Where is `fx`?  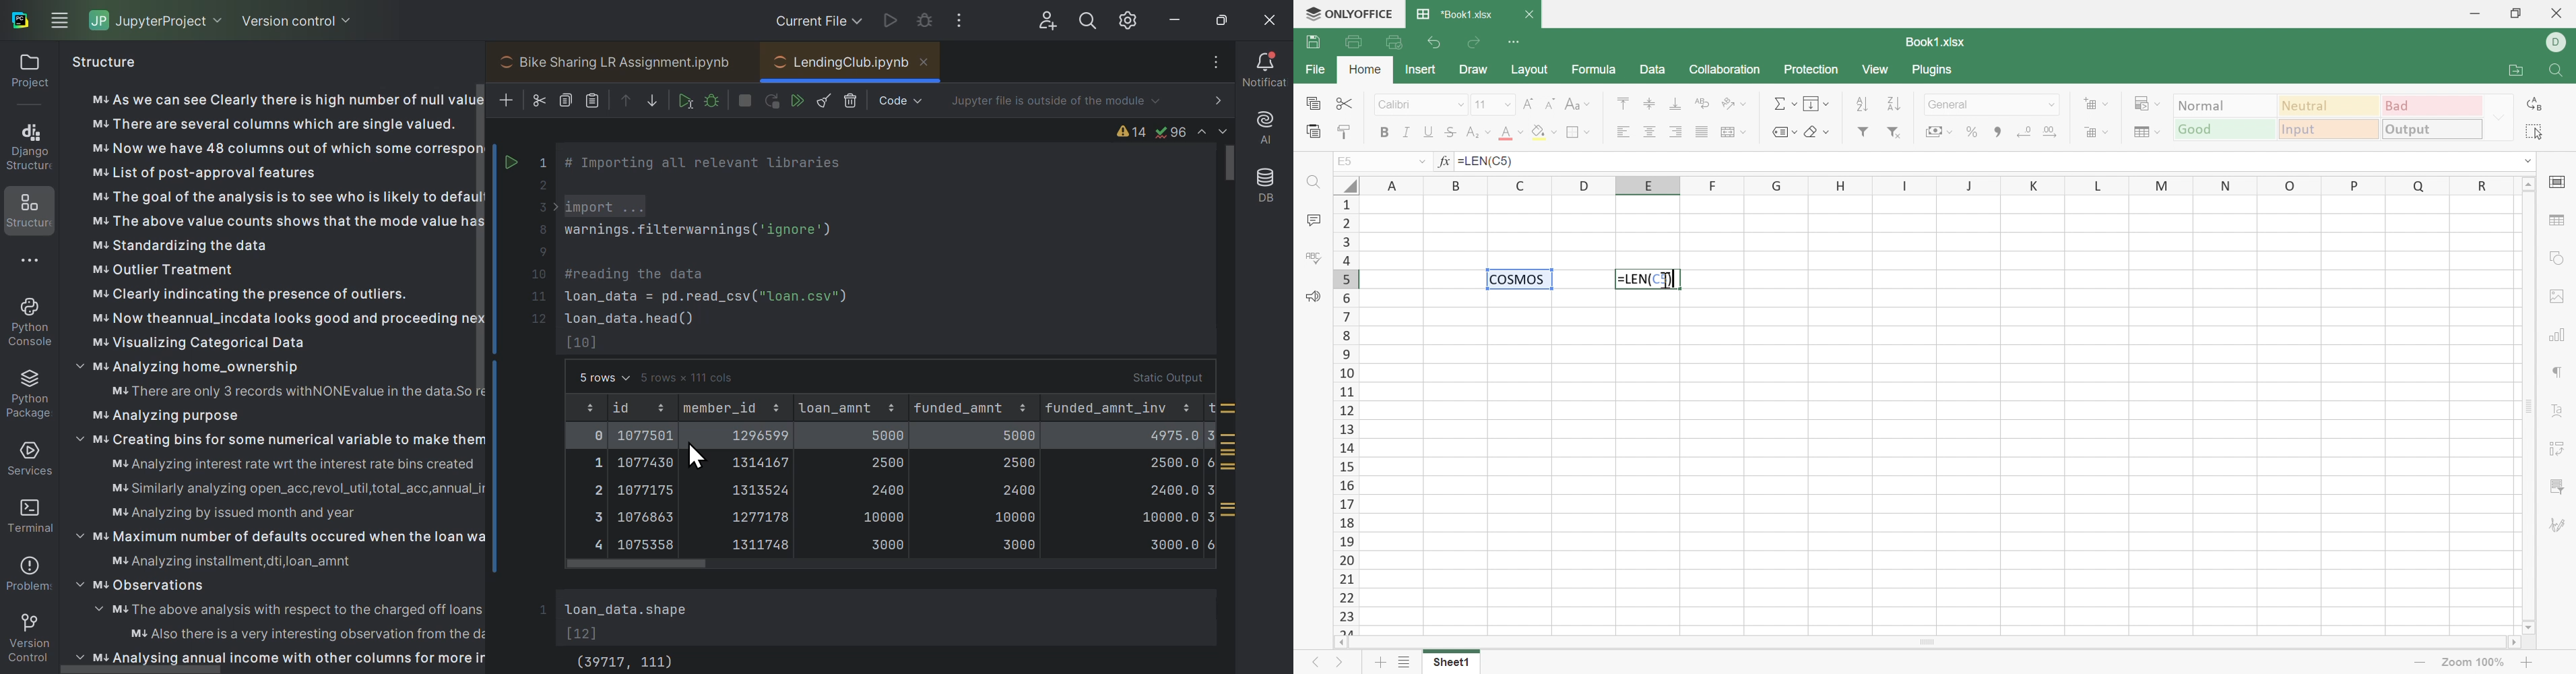
fx is located at coordinates (1445, 162).